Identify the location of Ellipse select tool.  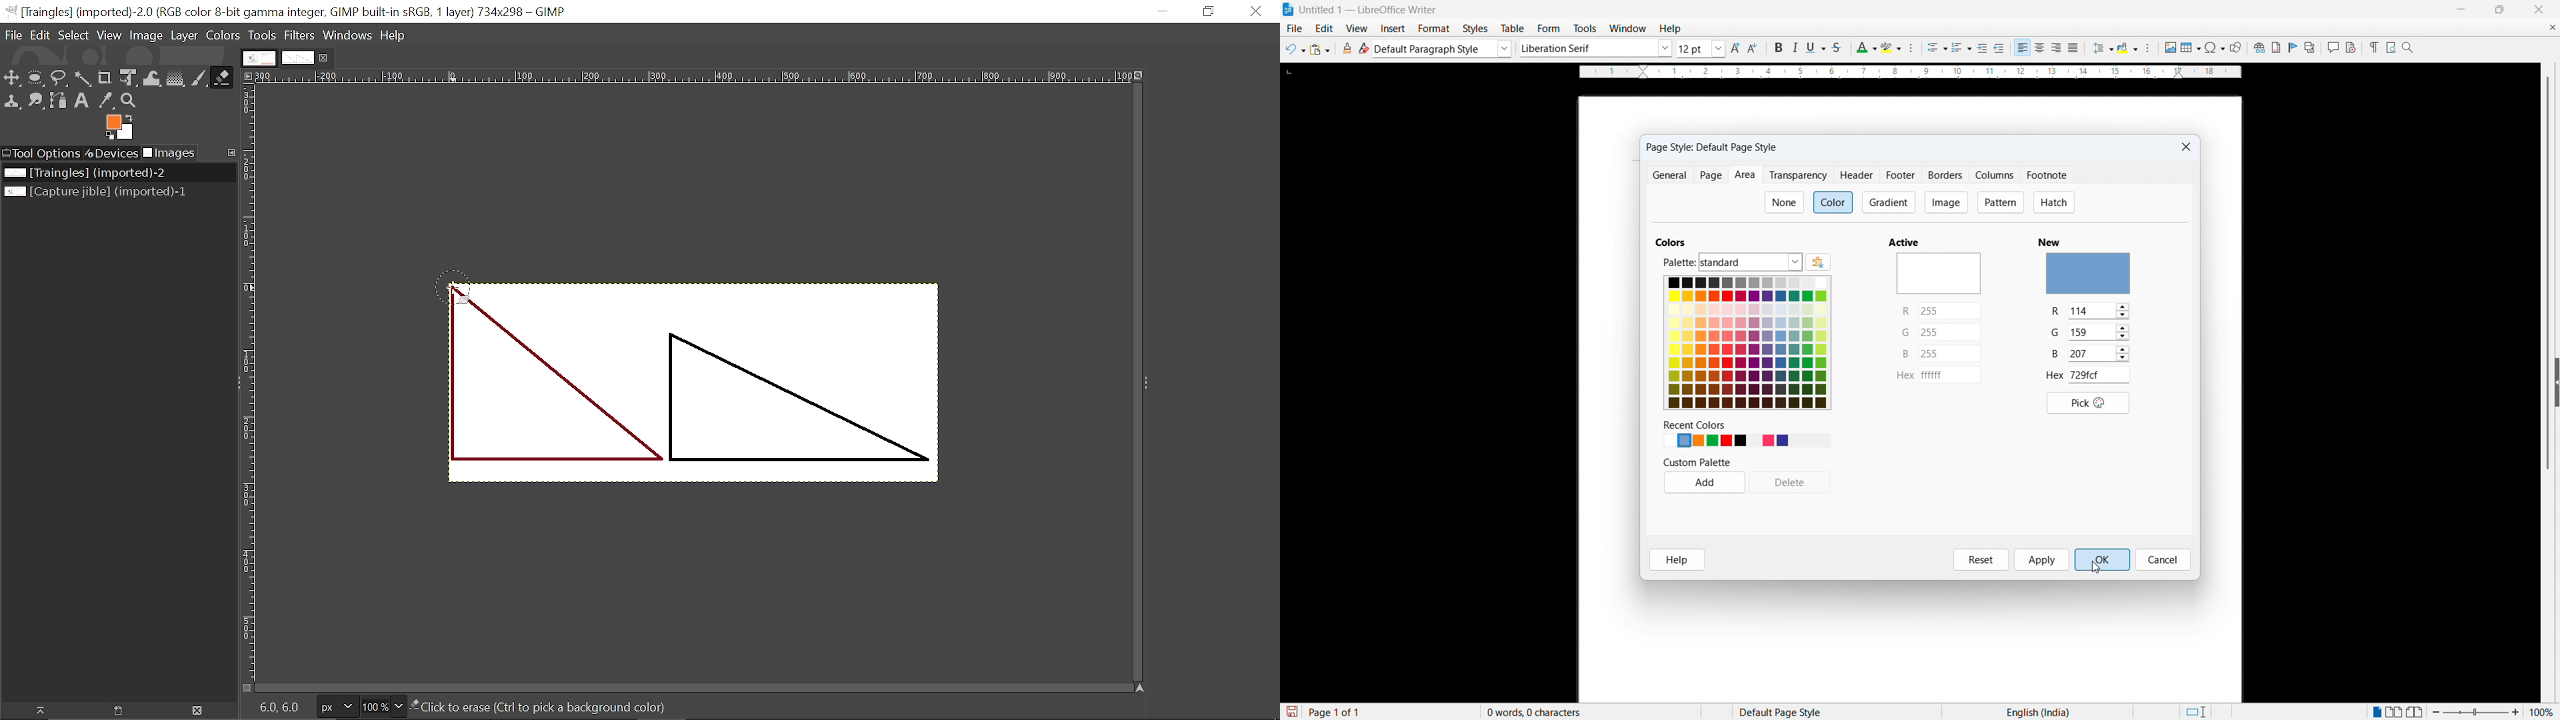
(35, 78).